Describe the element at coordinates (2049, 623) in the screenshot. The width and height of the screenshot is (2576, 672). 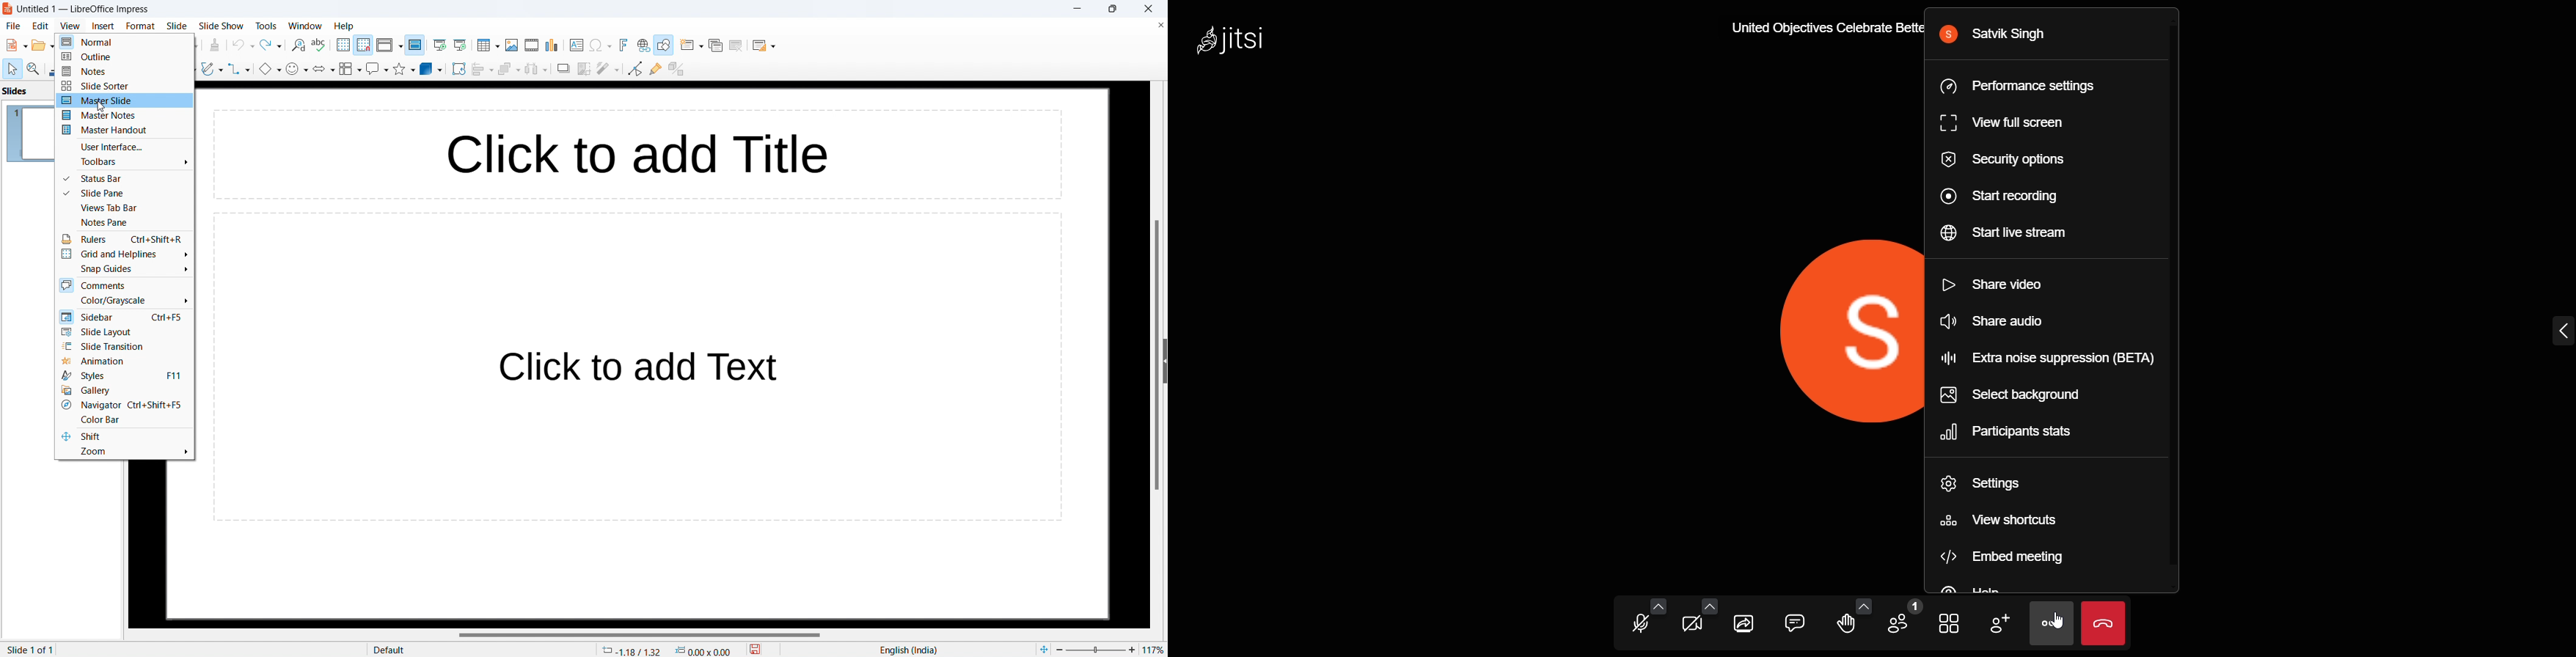
I see `more` at that location.